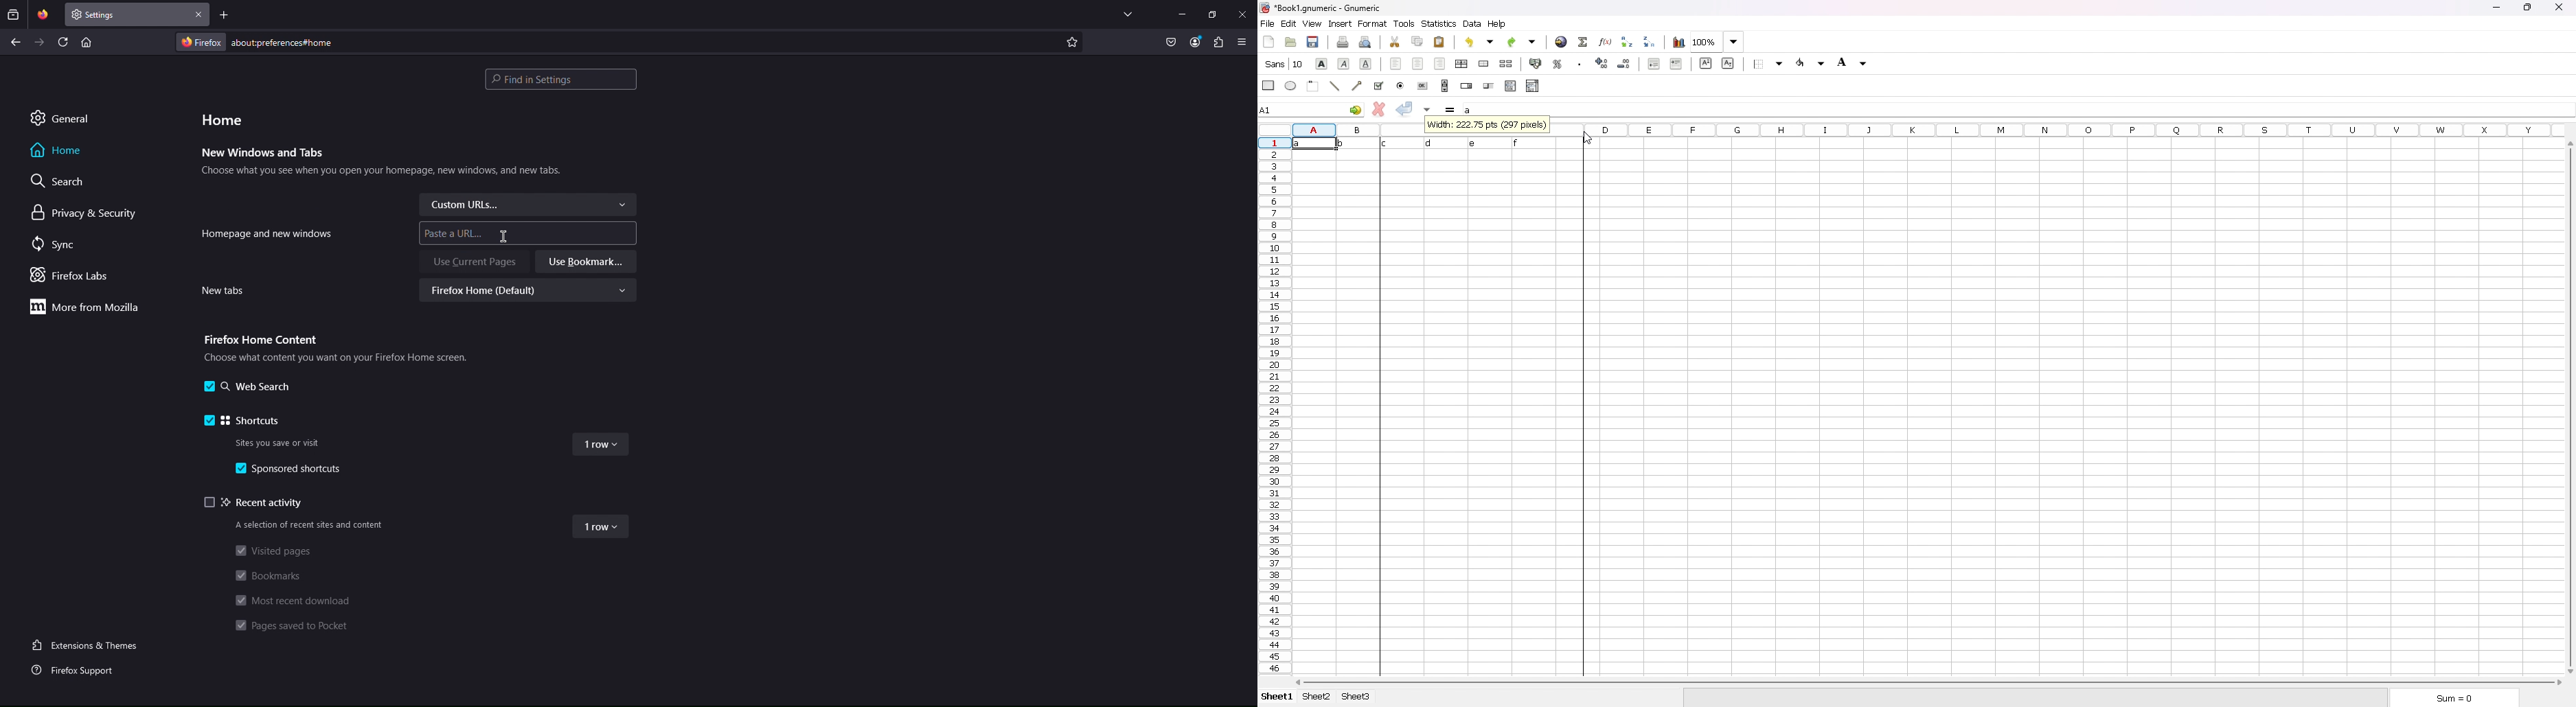 Image resolution: width=2576 pixels, height=728 pixels. Describe the element at coordinates (1242, 43) in the screenshot. I see `Application Menu` at that location.